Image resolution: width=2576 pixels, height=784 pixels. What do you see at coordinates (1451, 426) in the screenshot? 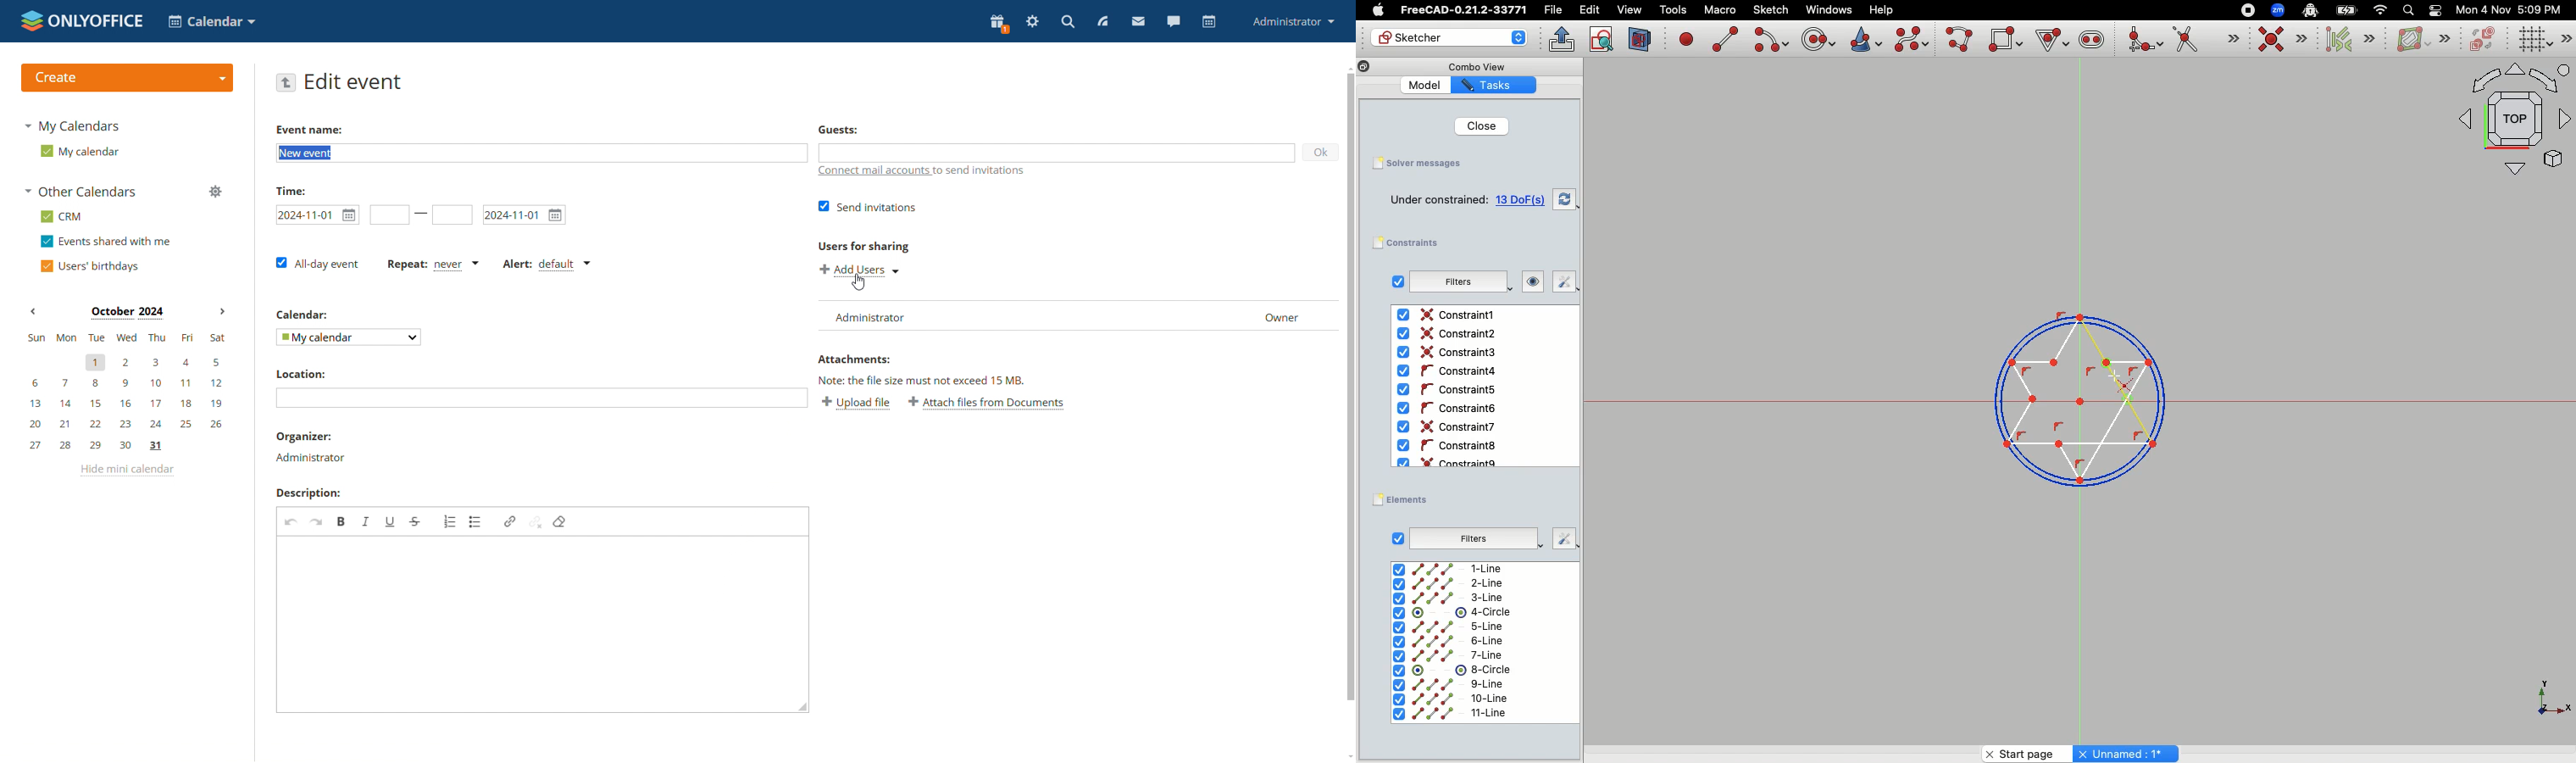
I see `Constraint6` at bounding box center [1451, 426].